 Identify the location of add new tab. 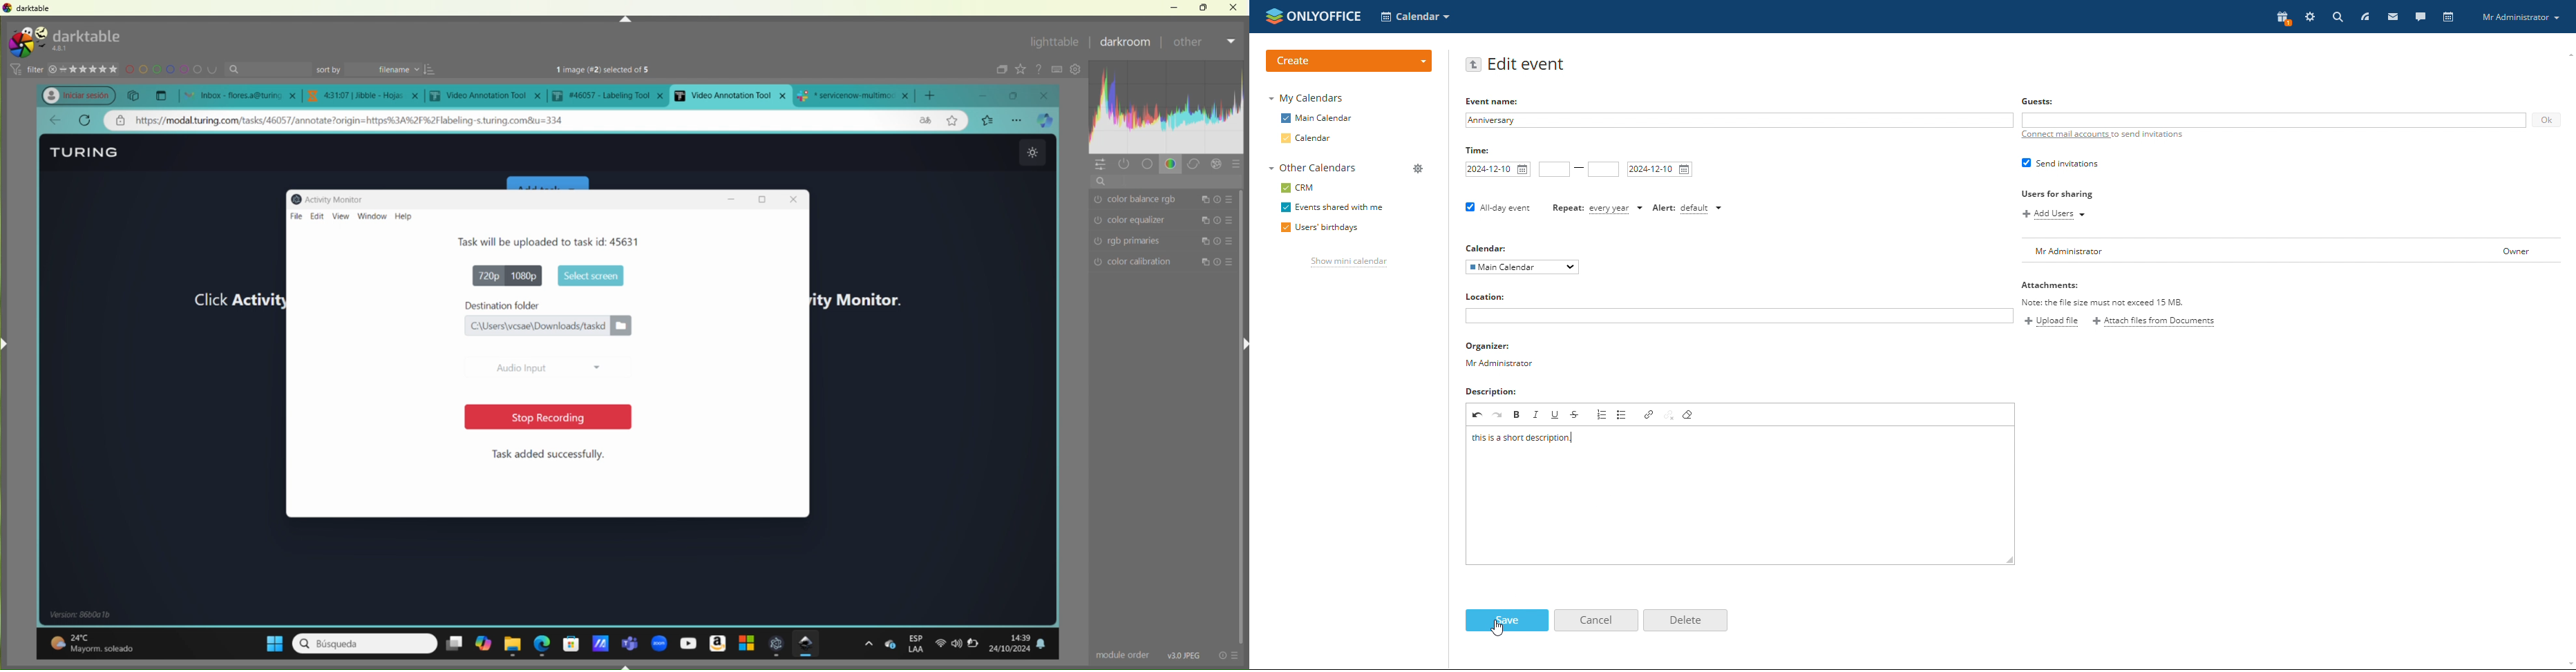
(934, 92).